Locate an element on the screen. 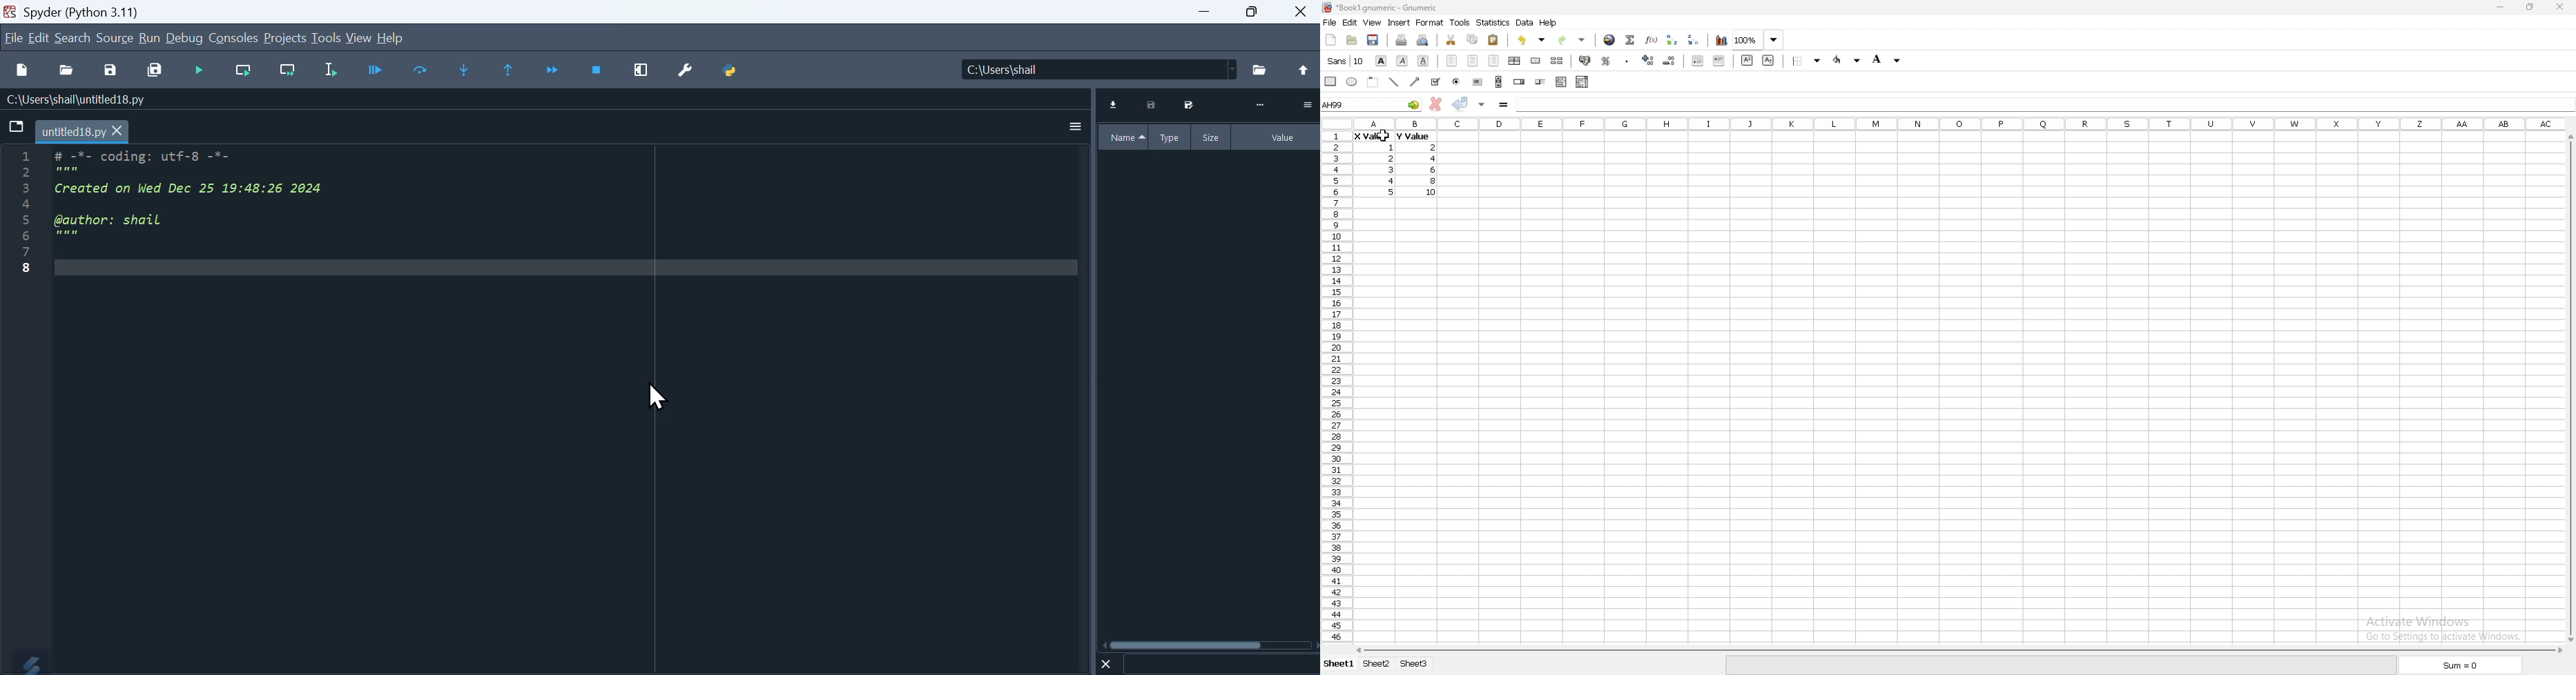 The height and width of the screenshot is (700, 2576). zoom is located at coordinates (1758, 39).